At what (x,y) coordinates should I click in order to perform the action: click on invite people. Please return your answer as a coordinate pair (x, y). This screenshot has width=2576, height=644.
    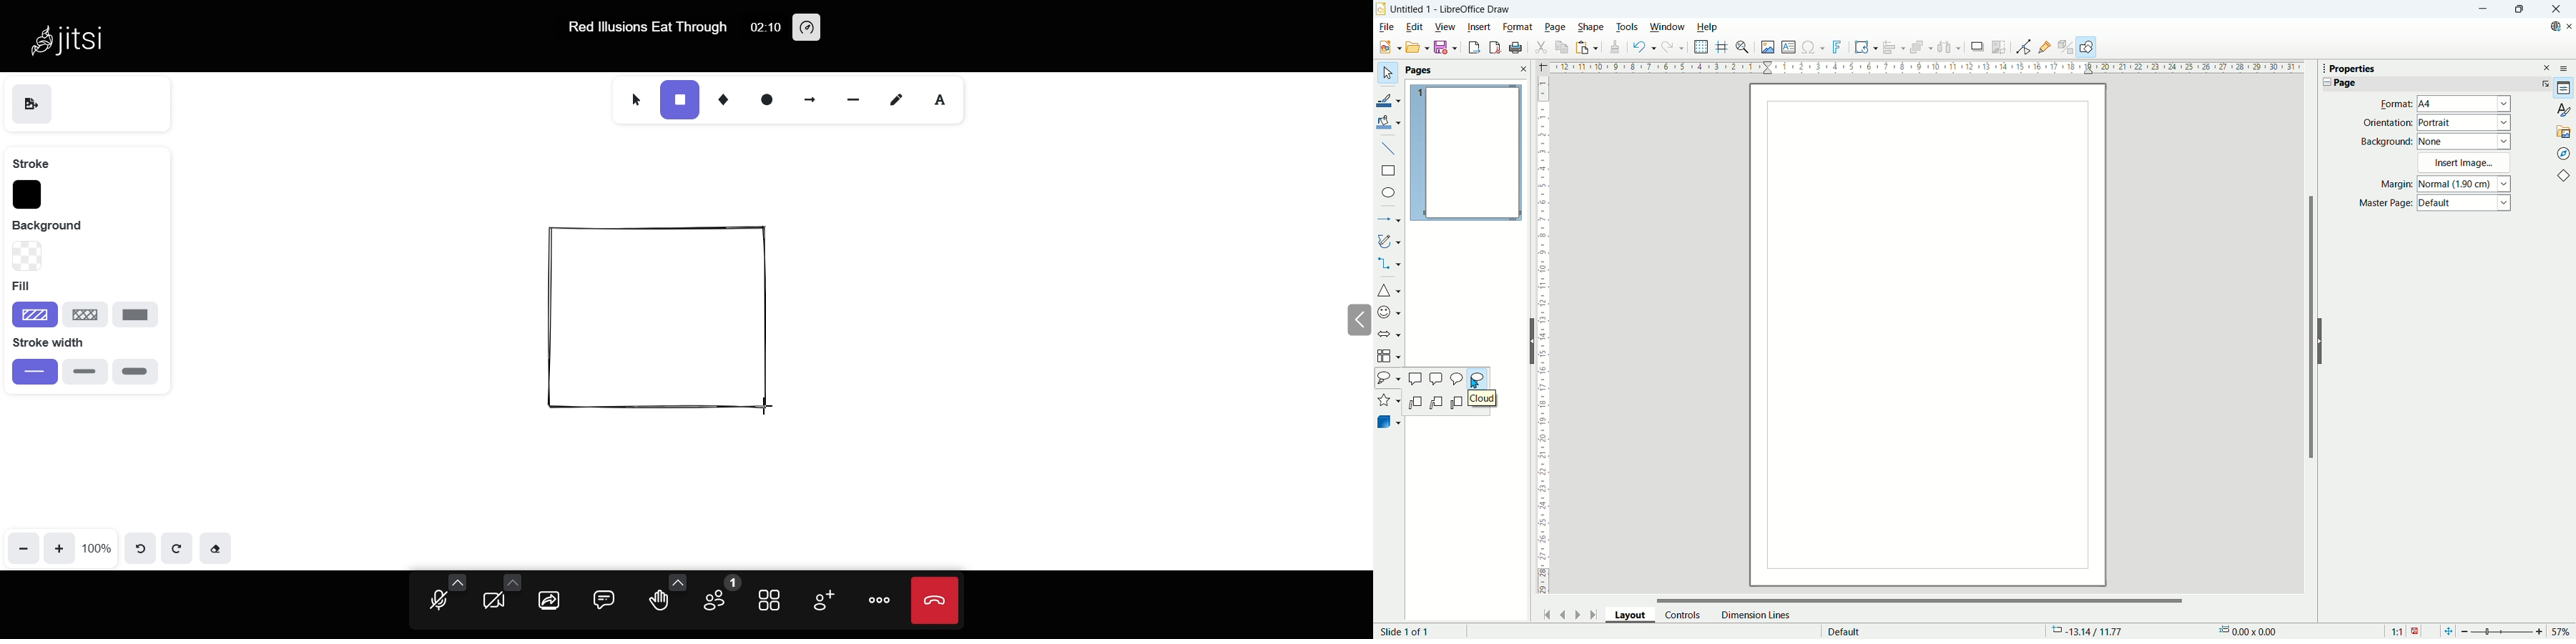
    Looking at the image, I should click on (821, 600).